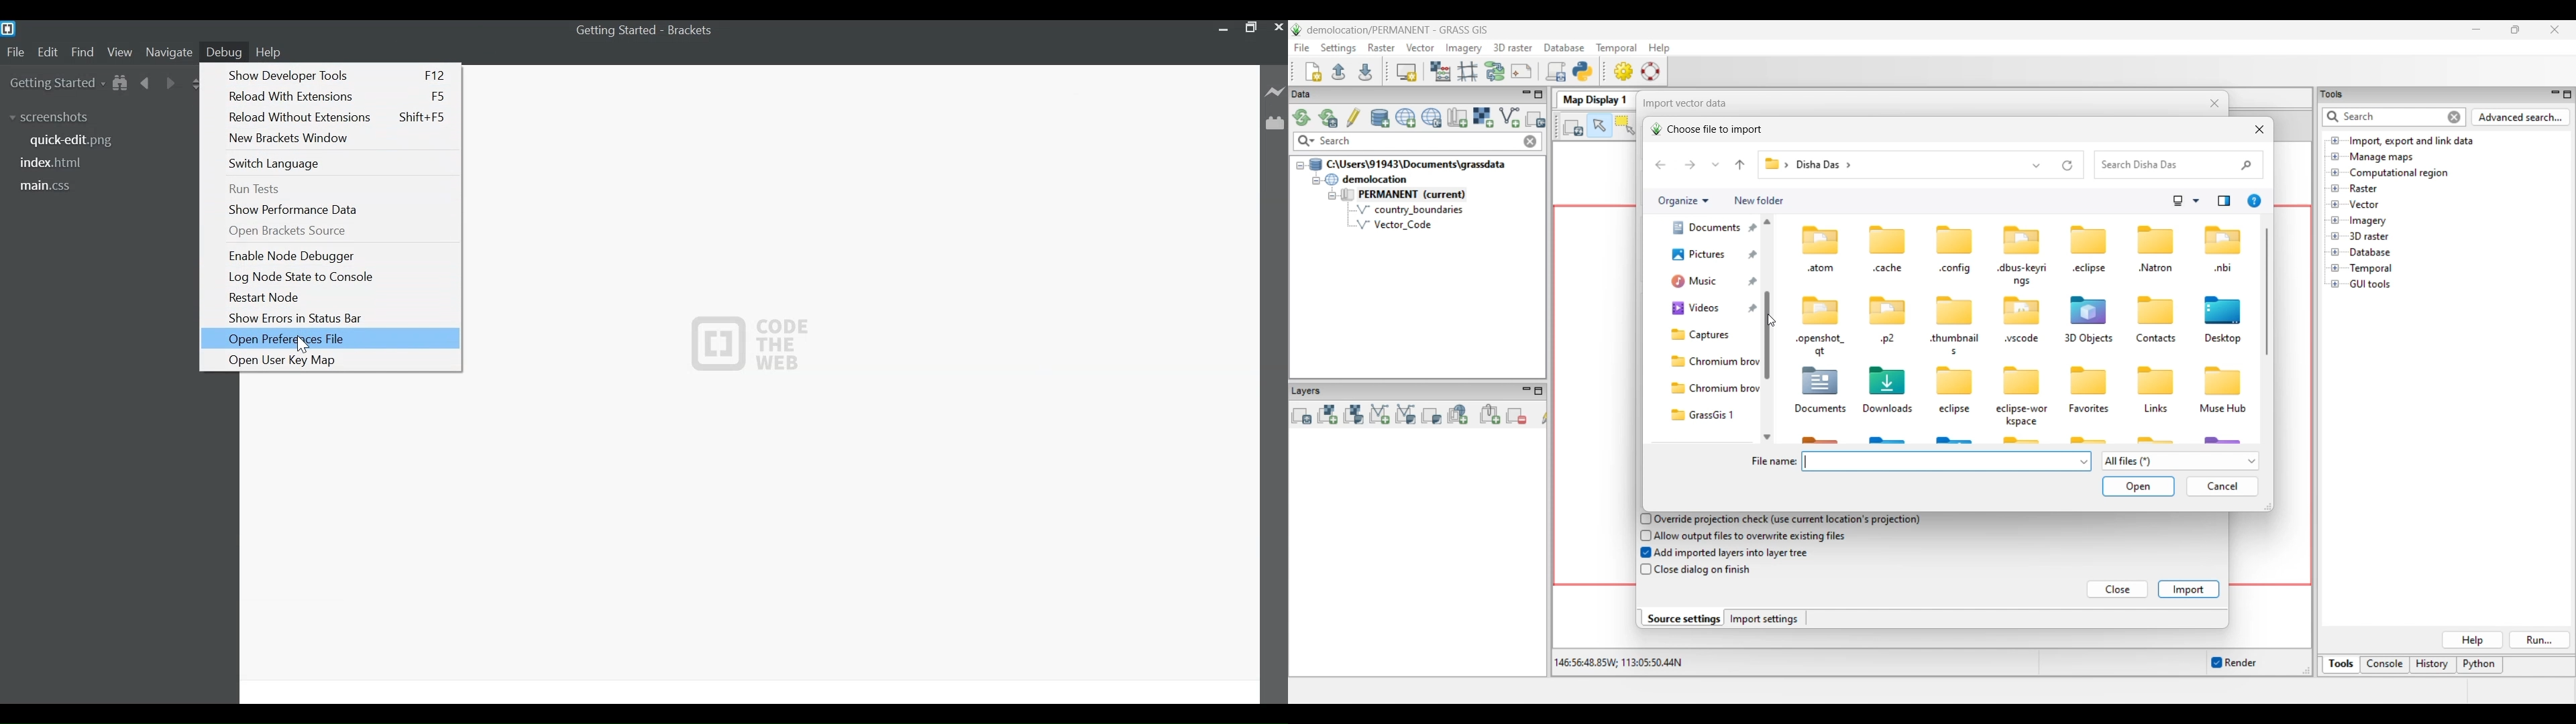 Image resolution: width=2576 pixels, height=728 pixels. What do you see at coordinates (304, 345) in the screenshot?
I see `Cursor` at bounding box center [304, 345].